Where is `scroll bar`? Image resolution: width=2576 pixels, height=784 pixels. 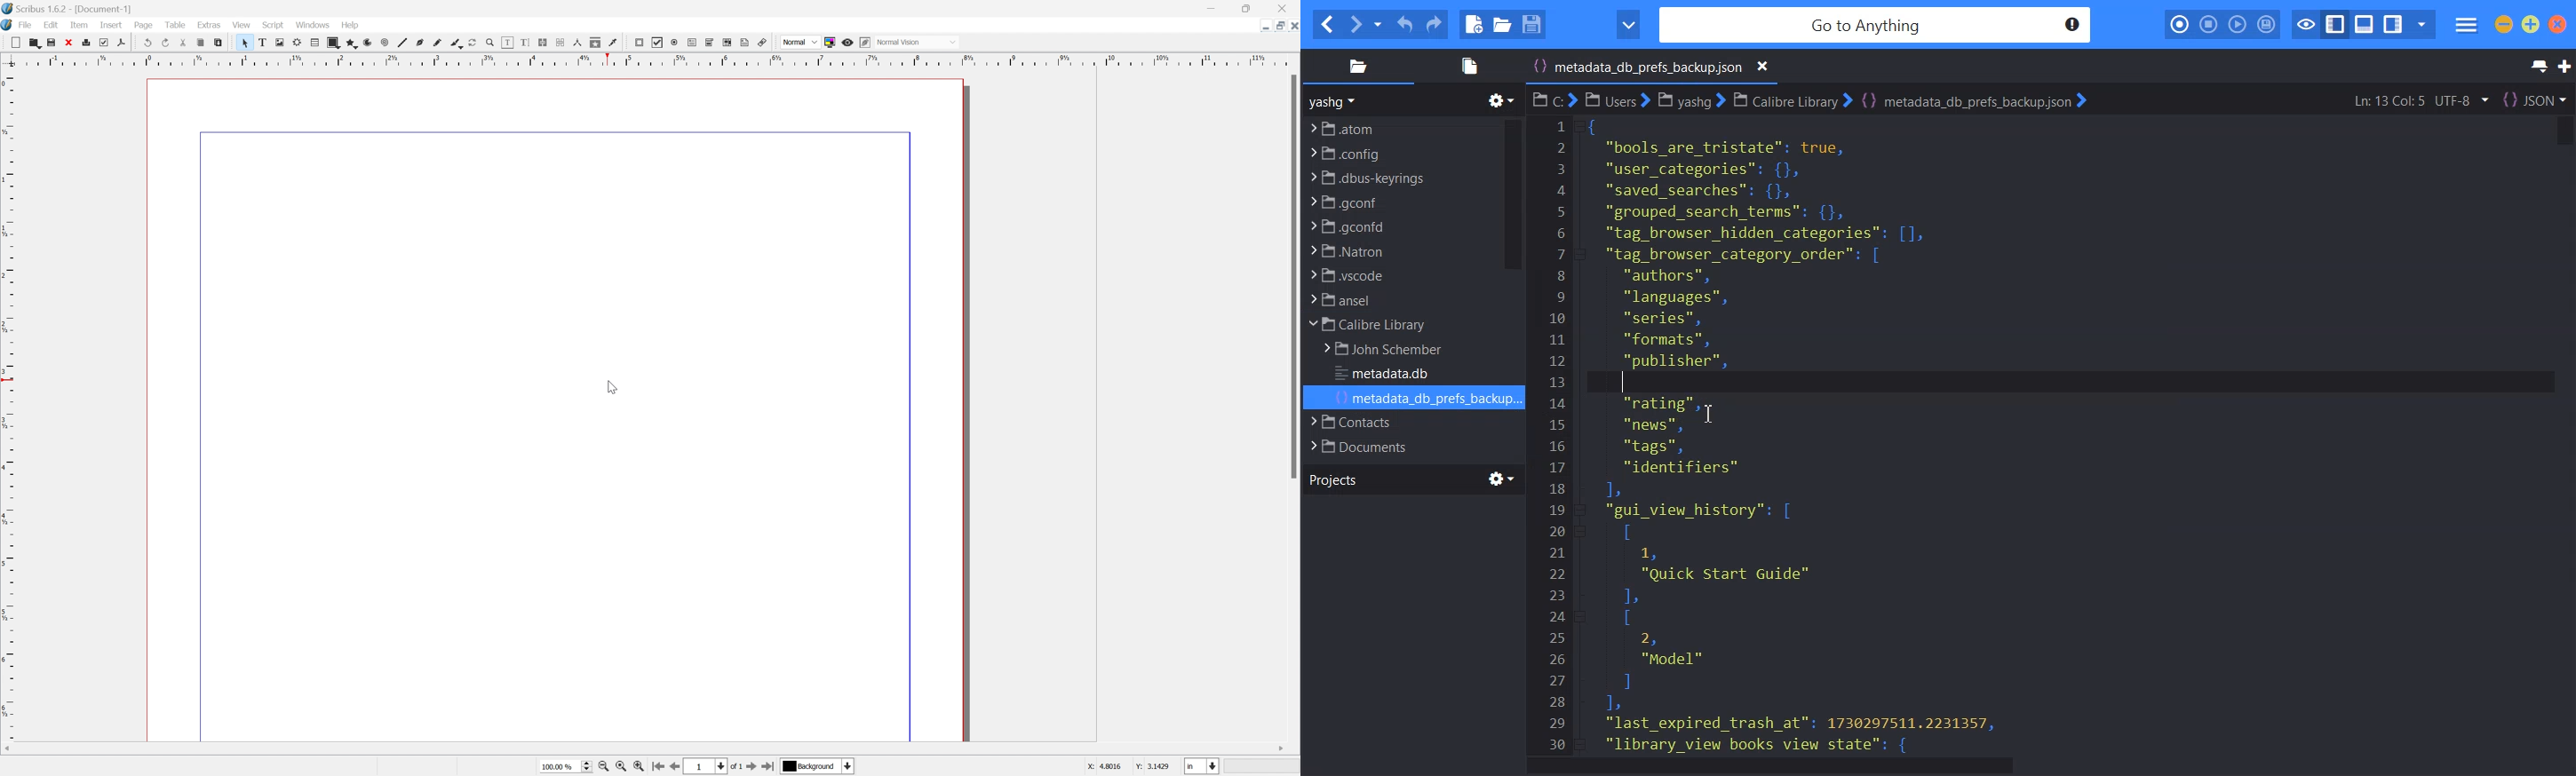 scroll bar is located at coordinates (1293, 277).